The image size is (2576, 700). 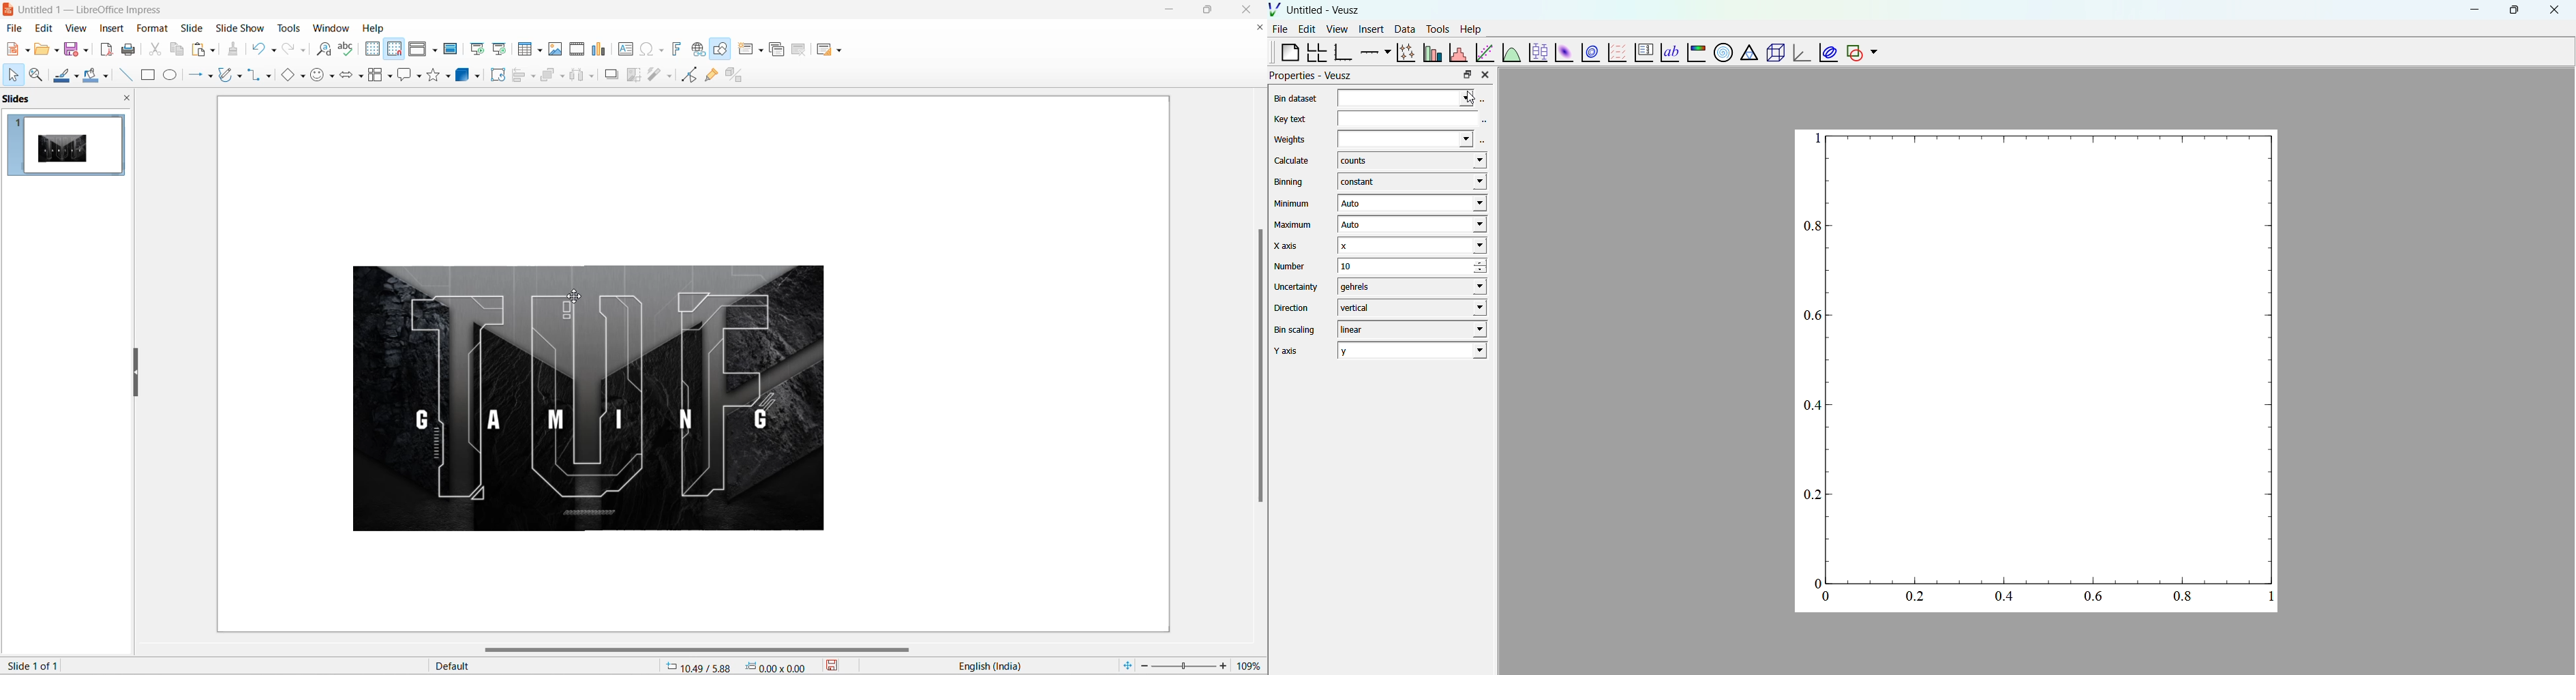 What do you see at coordinates (11, 76) in the screenshot?
I see `select` at bounding box center [11, 76].